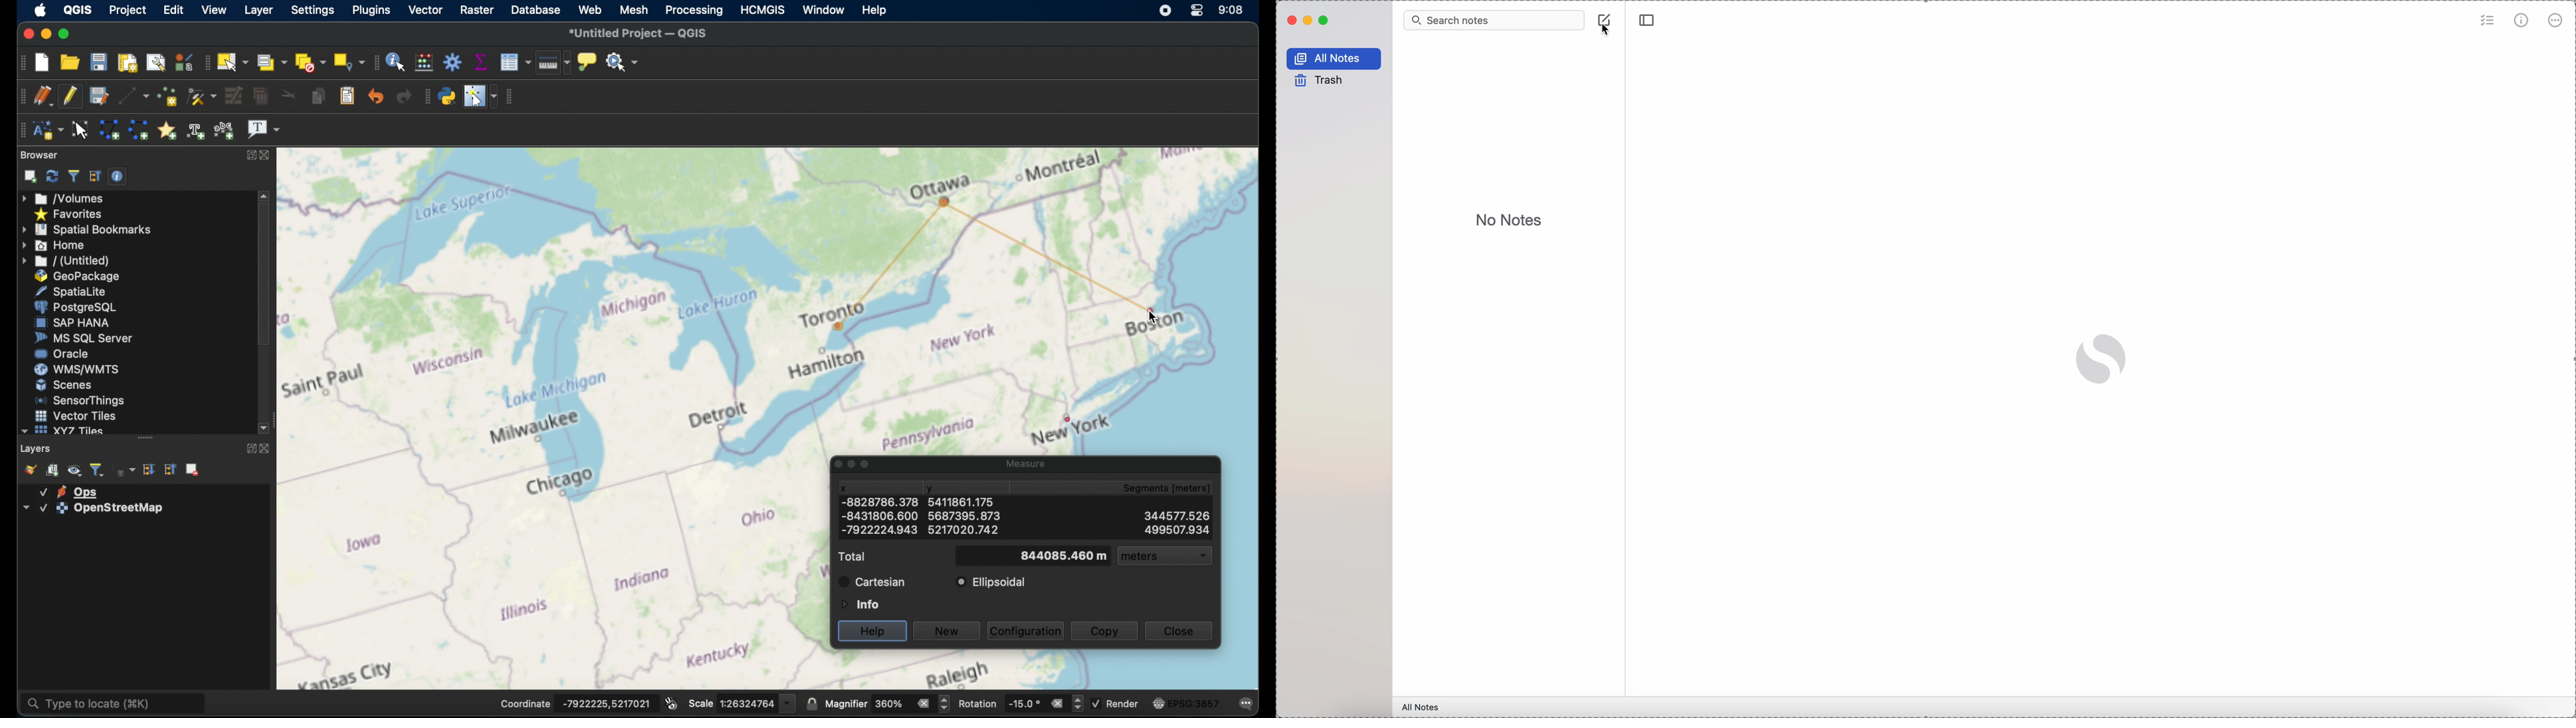 The width and height of the screenshot is (2576, 728). Describe the element at coordinates (213, 10) in the screenshot. I see `view` at that location.